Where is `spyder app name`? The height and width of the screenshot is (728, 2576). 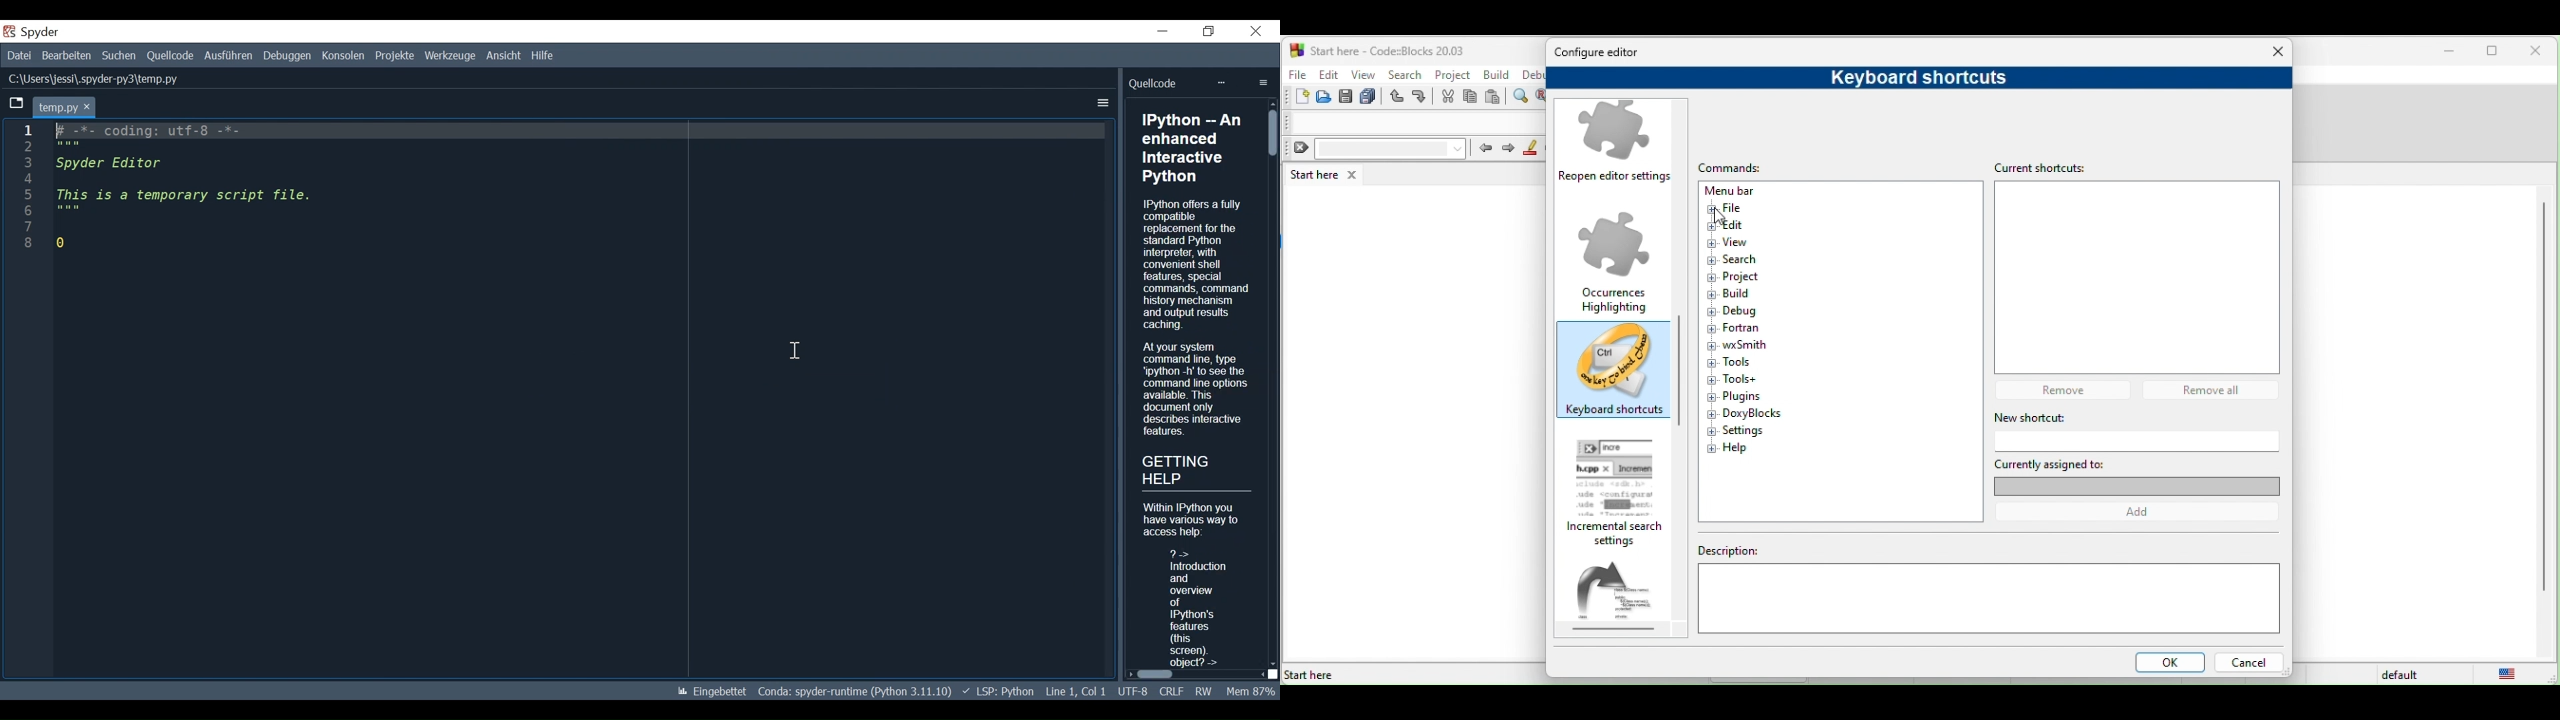
spyder app name is located at coordinates (69, 31).